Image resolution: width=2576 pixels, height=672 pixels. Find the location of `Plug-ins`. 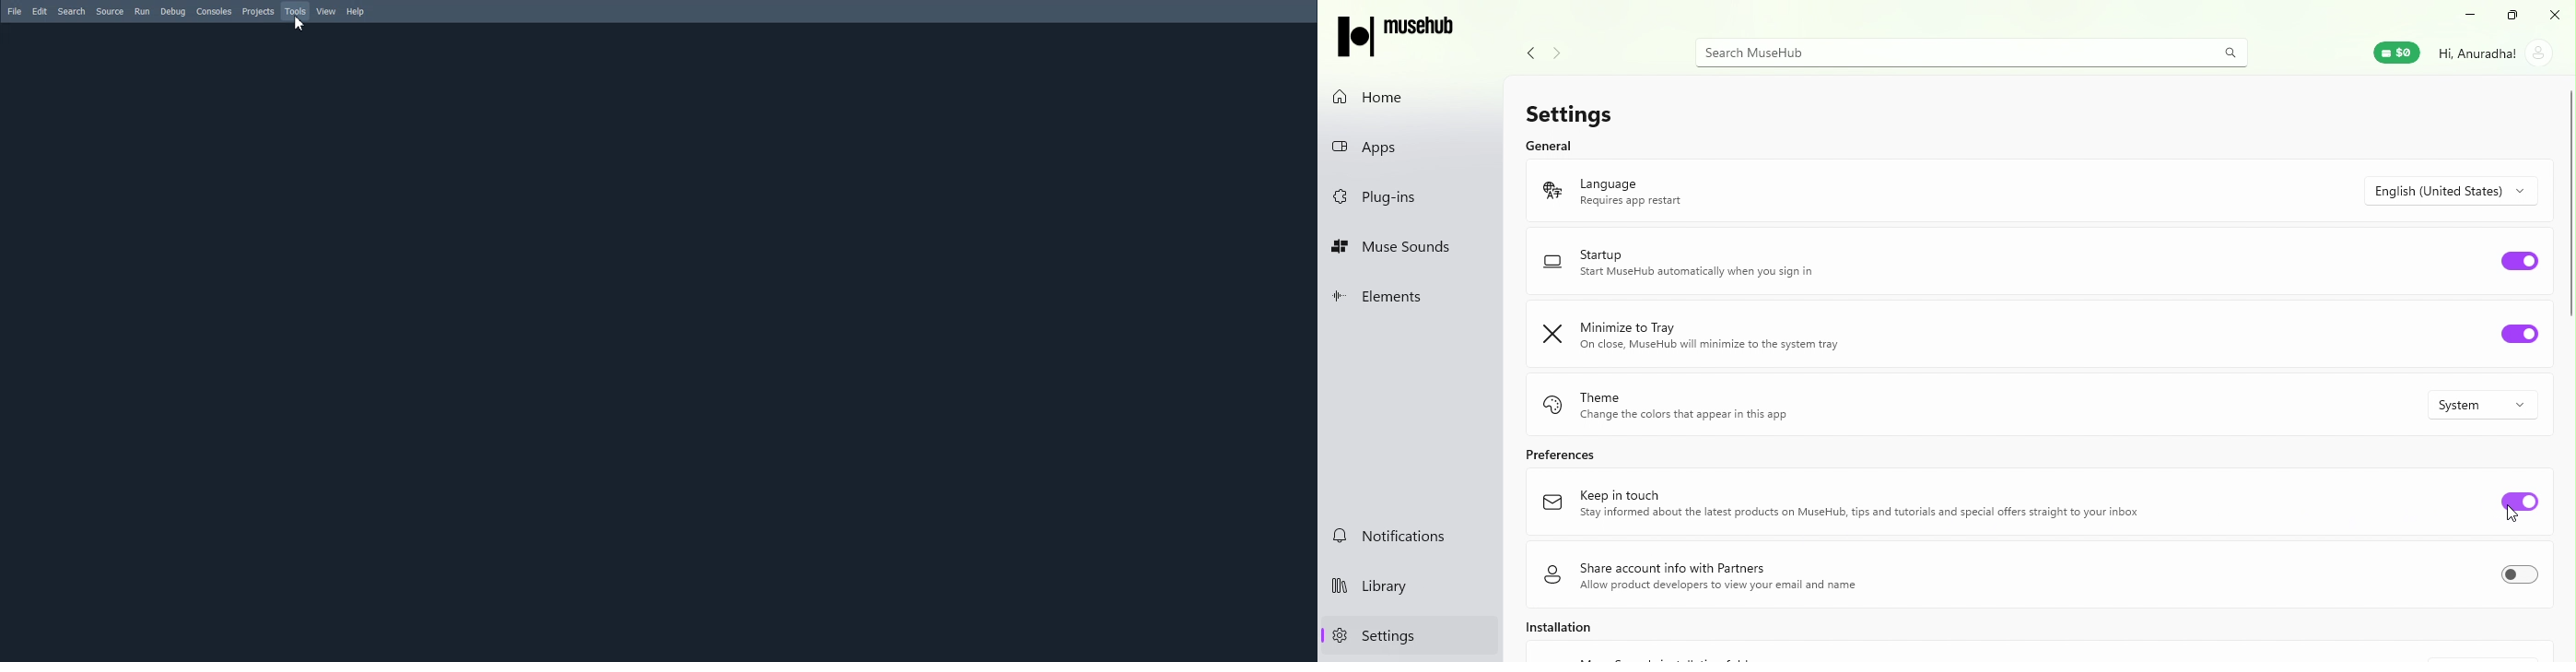

Plug-ins is located at coordinates (1412, 196).